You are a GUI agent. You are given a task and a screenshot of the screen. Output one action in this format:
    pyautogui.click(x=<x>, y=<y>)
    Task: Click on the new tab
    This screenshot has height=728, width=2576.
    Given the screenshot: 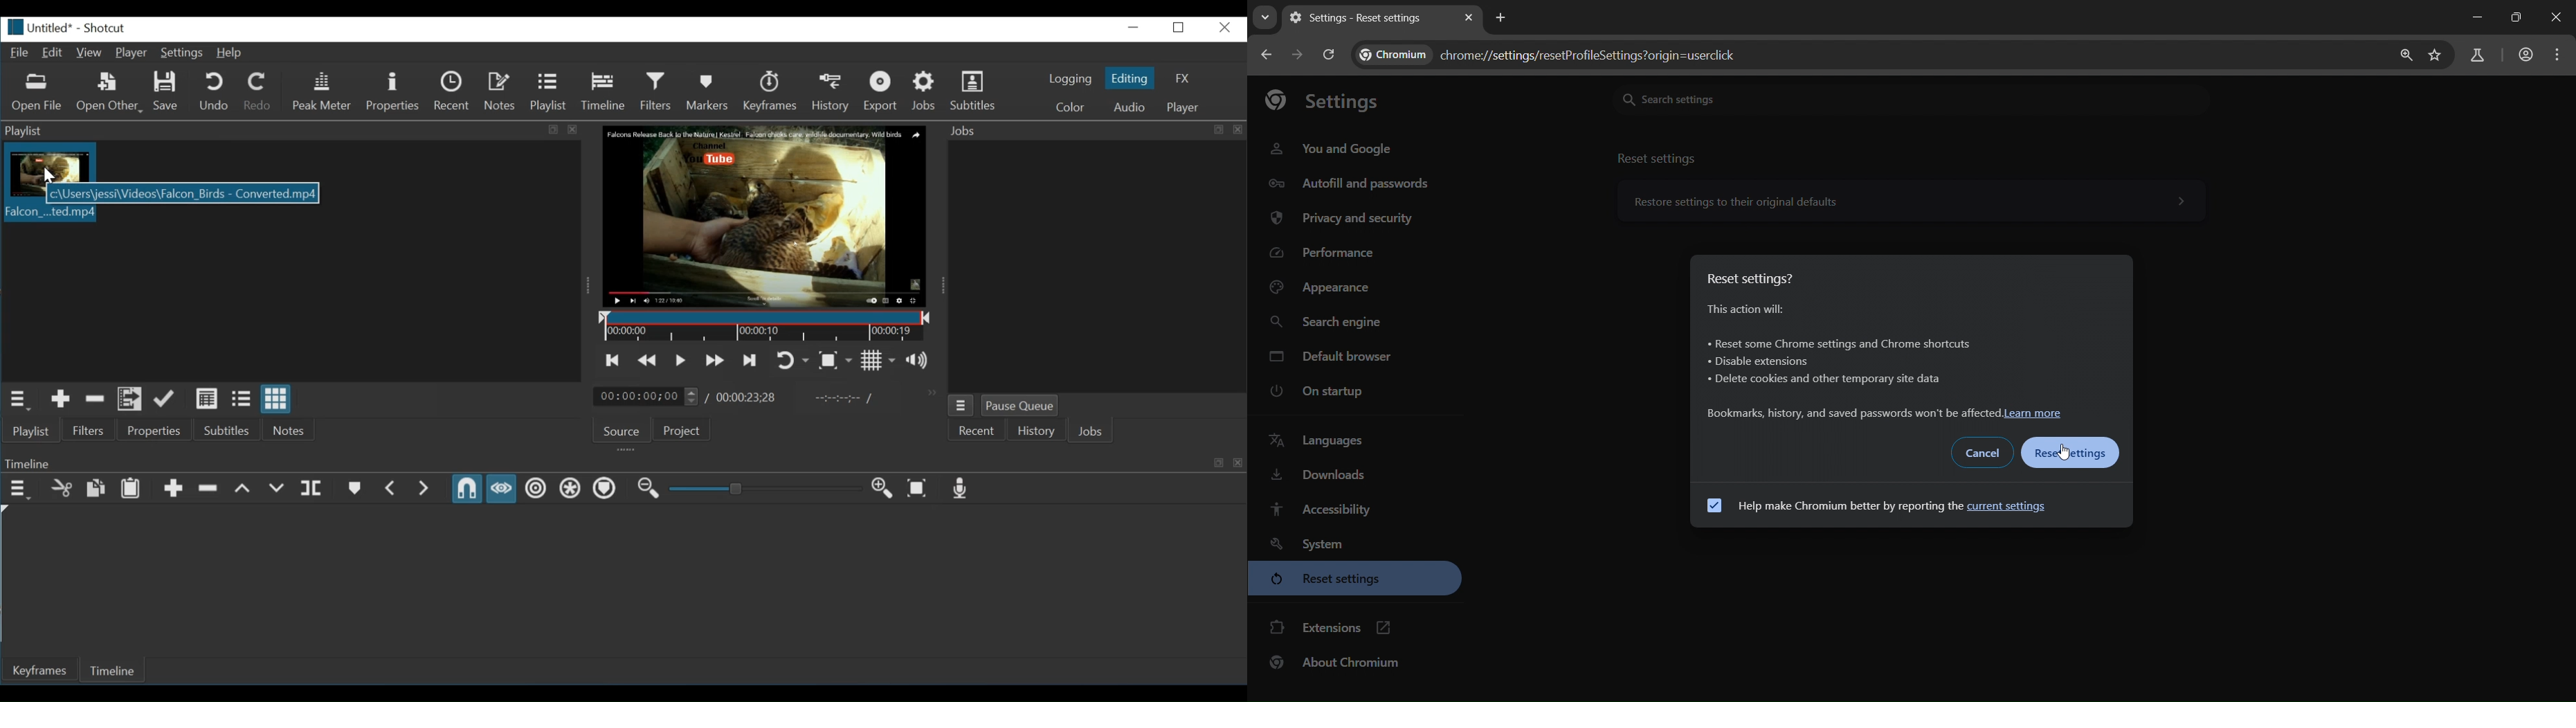 What is the action you would take?
    pyautogui.click(x=1501, y=17)
    